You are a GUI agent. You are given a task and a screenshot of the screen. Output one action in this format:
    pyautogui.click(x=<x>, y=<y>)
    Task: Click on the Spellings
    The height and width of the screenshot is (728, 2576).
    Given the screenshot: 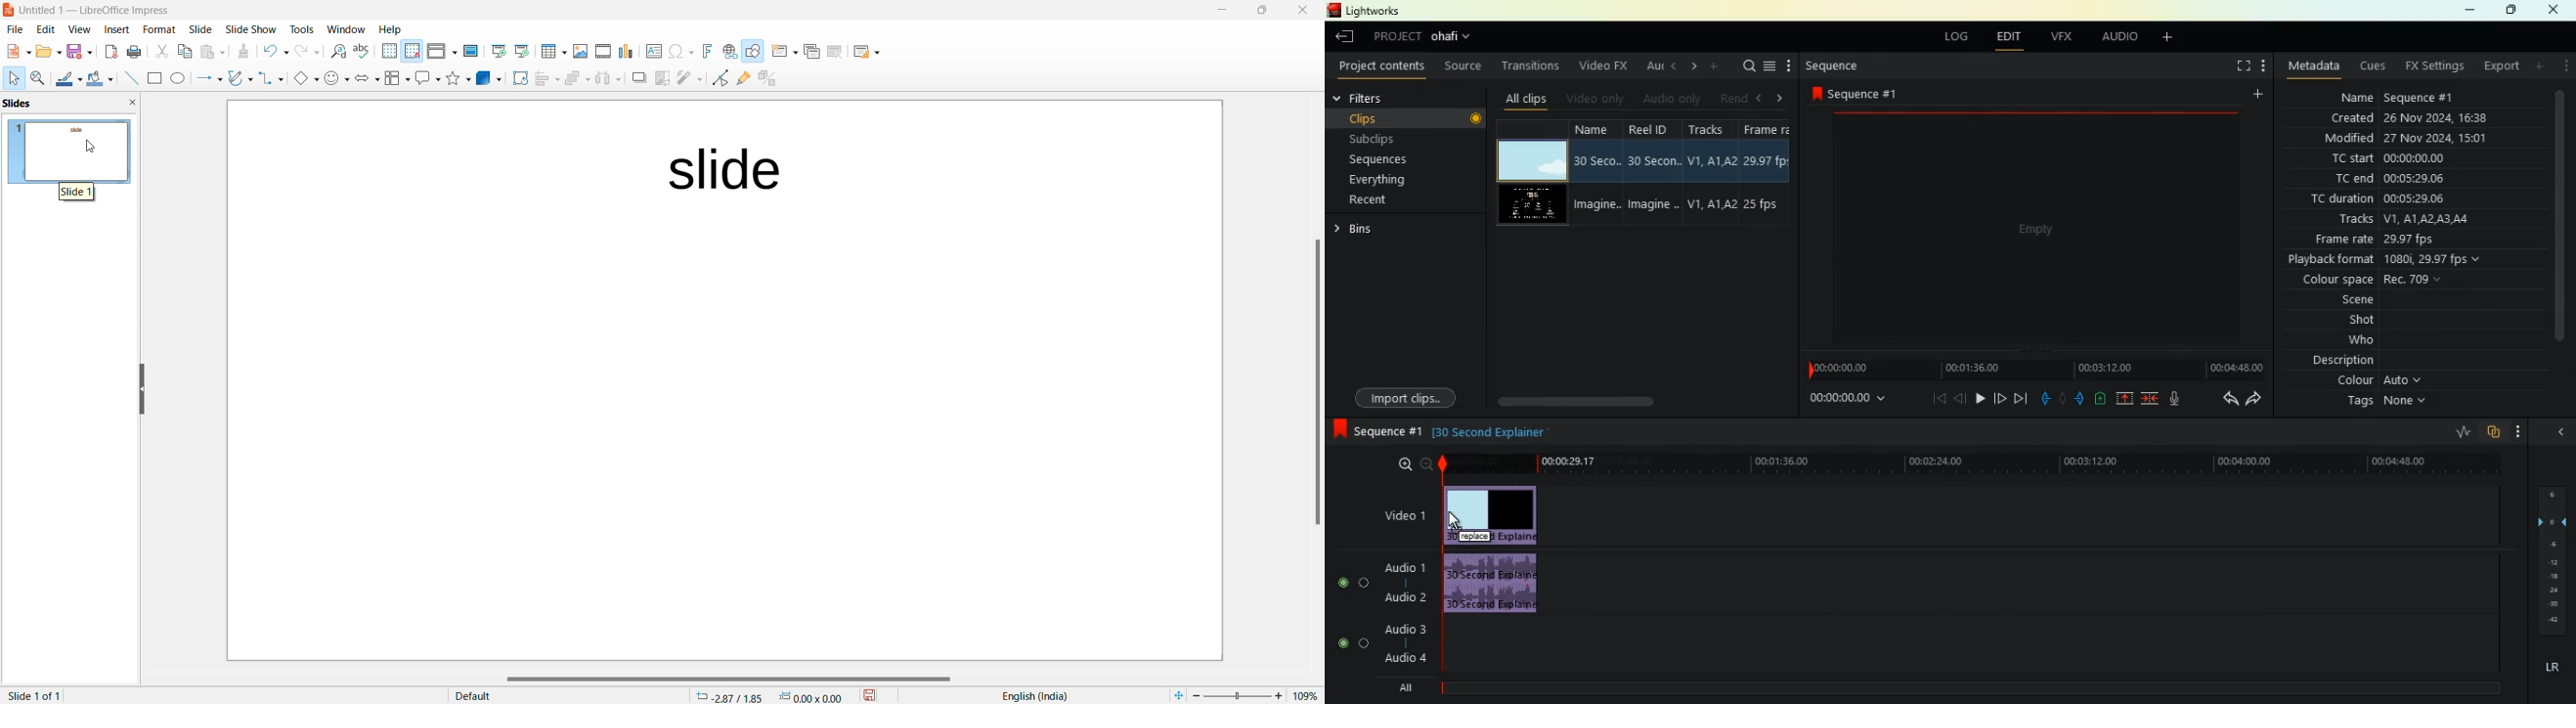 What is the action you would take?
    pyautogui.click(x=362, y=51)
    